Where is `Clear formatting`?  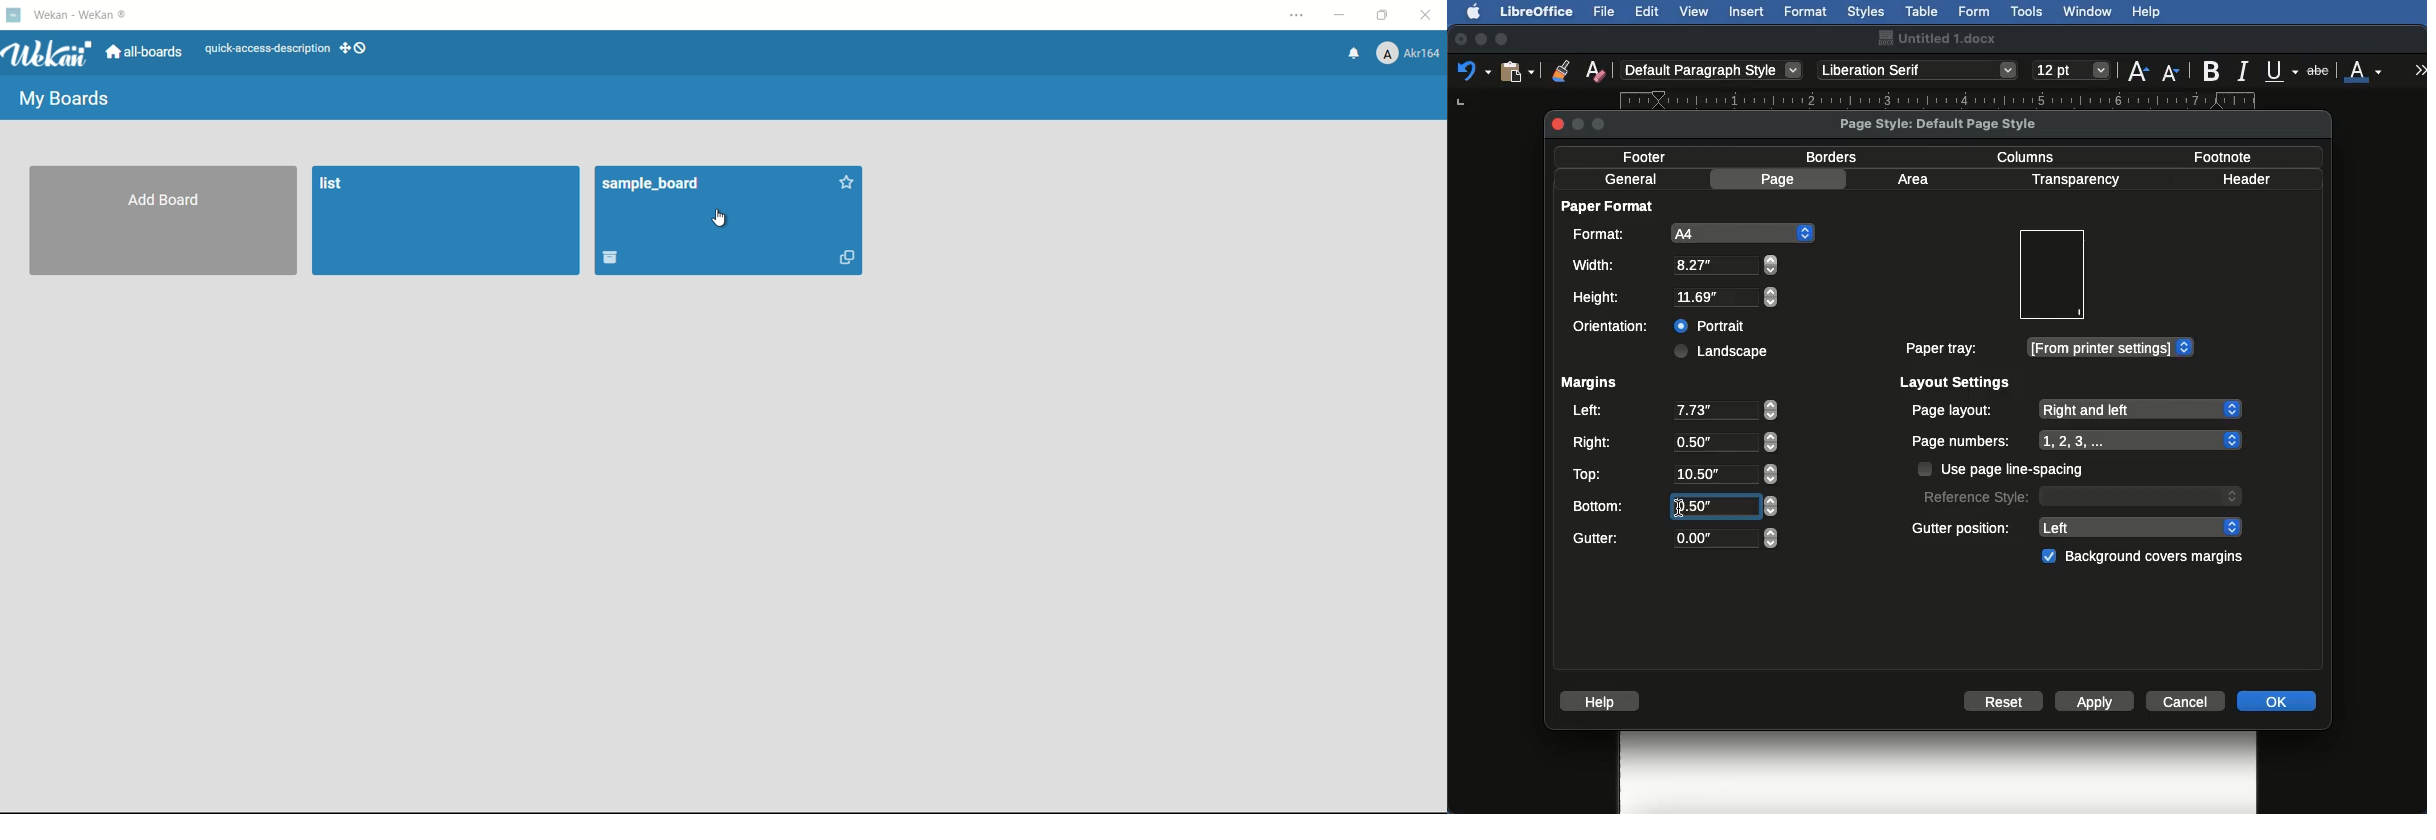
Clear formatting is located at coordinates (1595, 69).